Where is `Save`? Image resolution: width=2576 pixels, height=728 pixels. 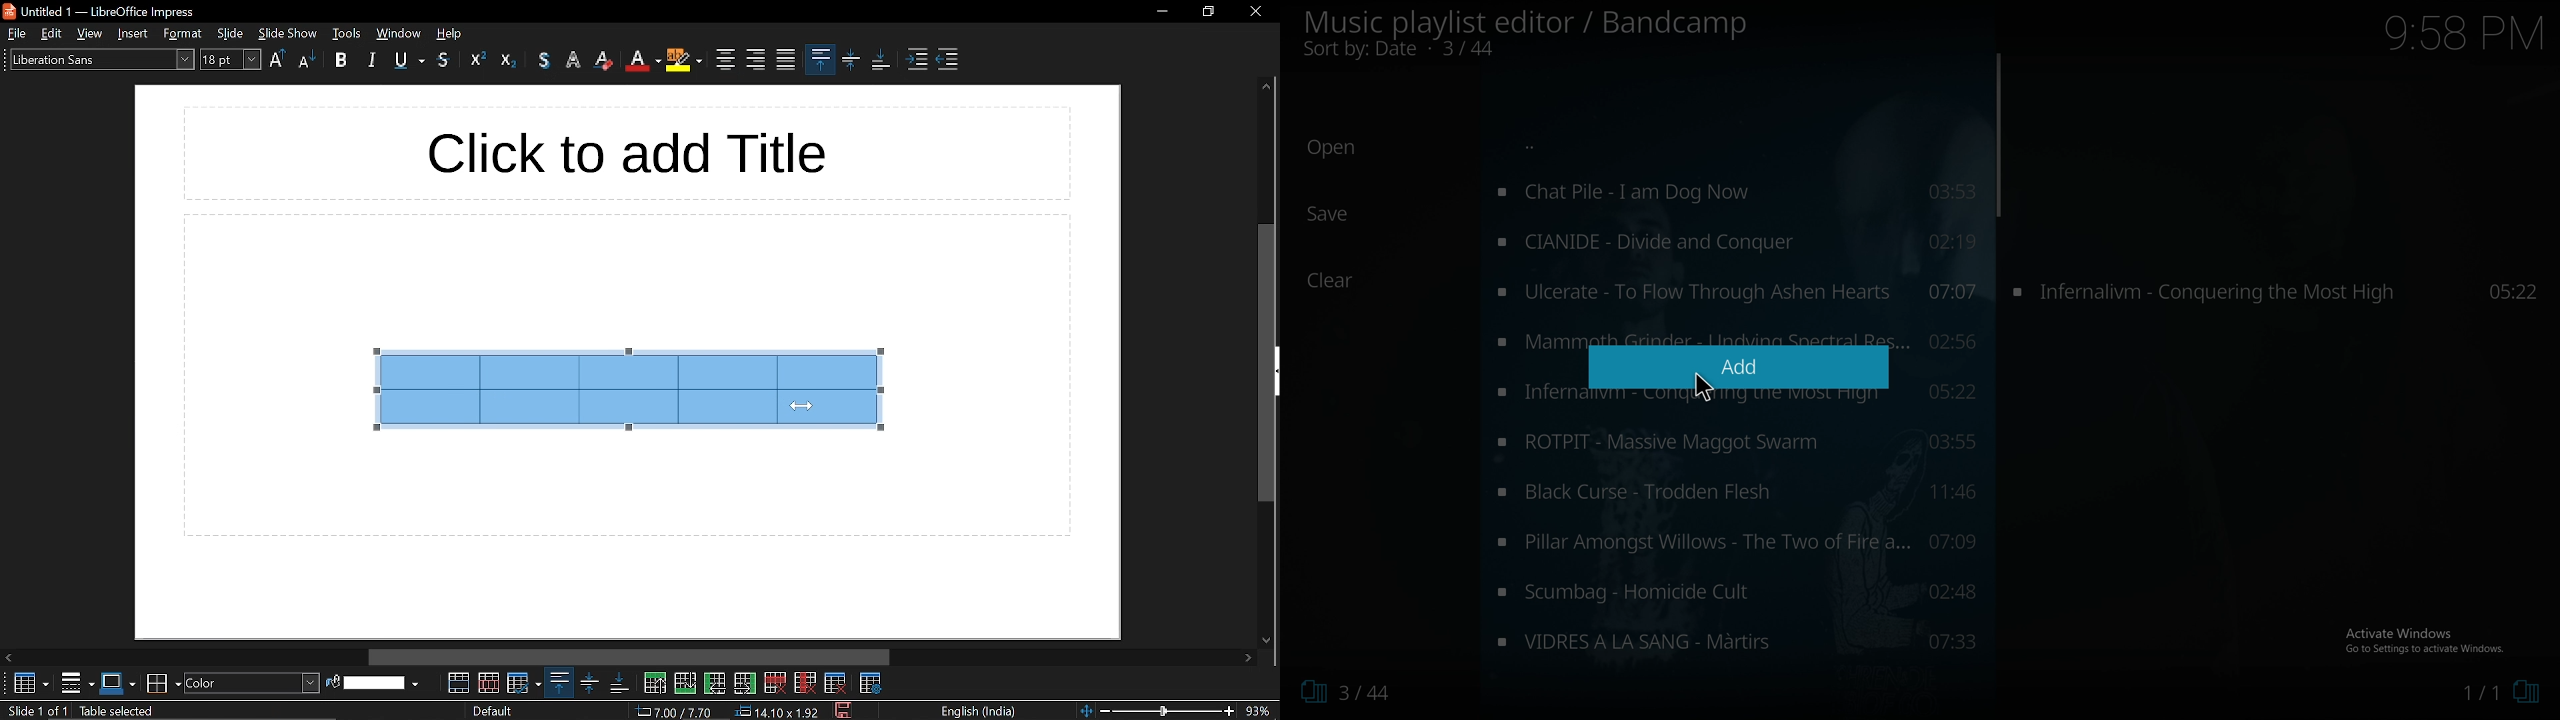 Save is located at coordinates (1330, 214).